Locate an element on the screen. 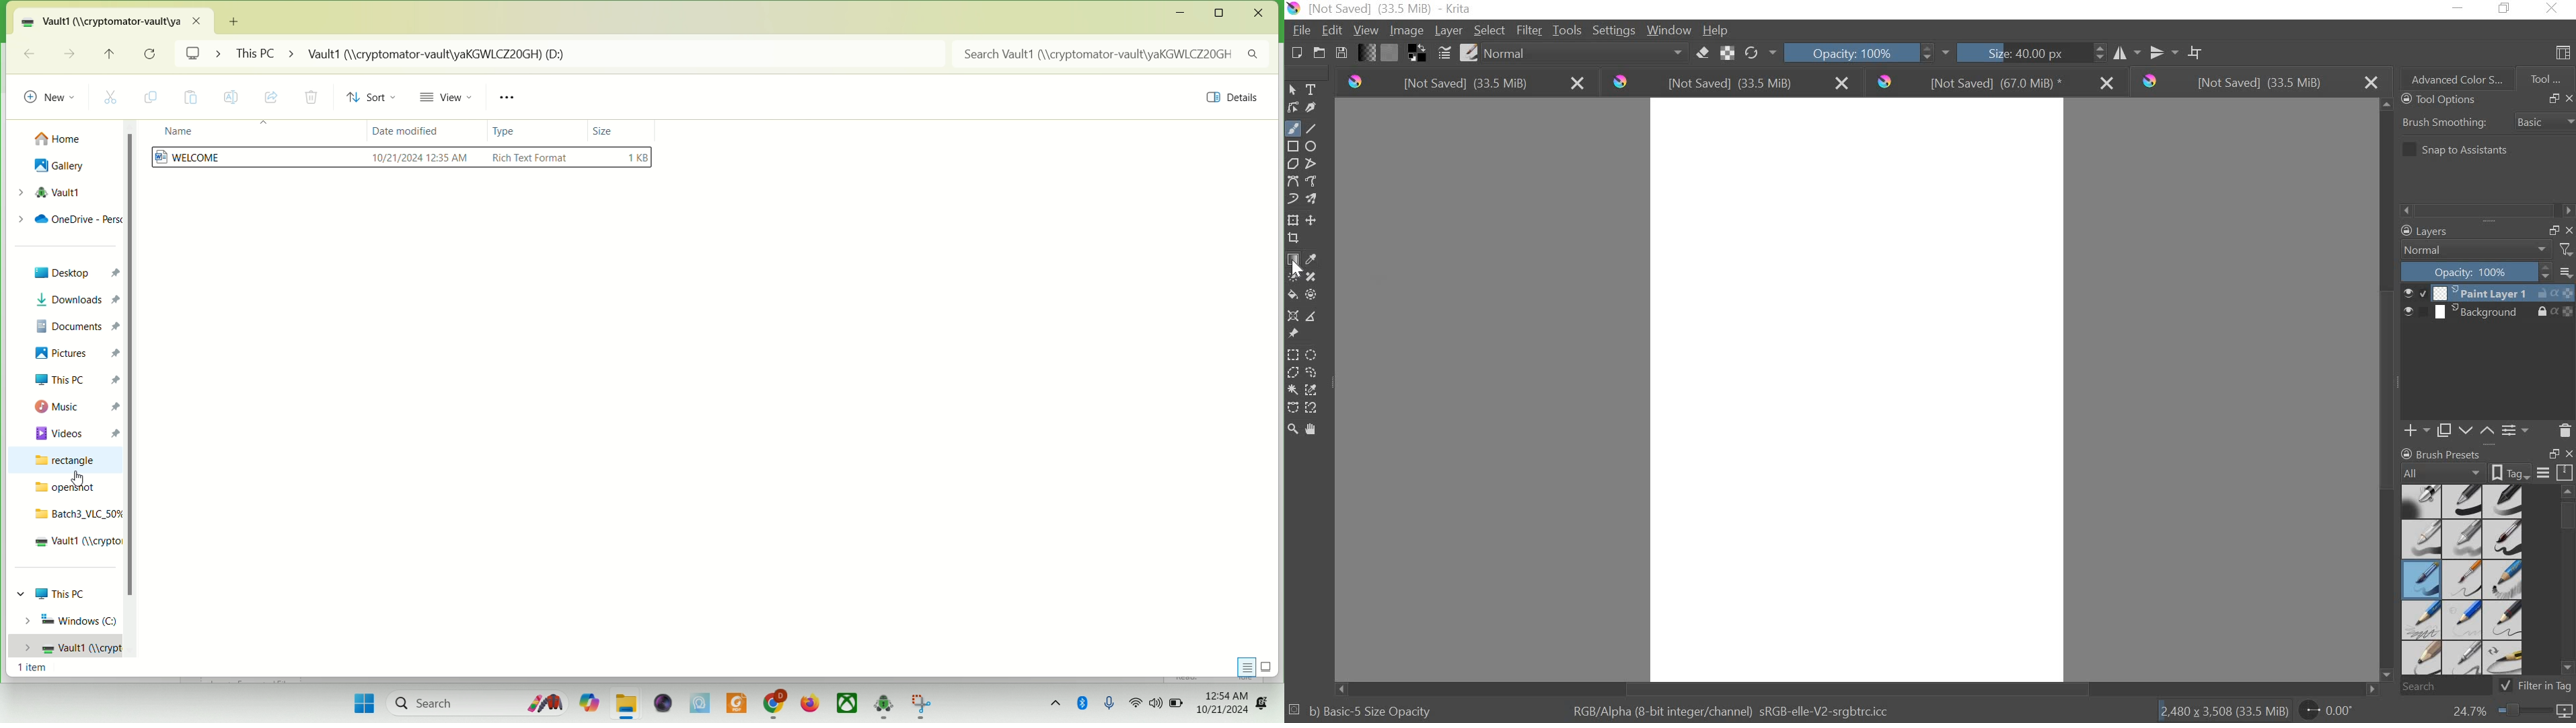 The image size is (2576, 728). FILTERS is located at coordinates (2565, 249).